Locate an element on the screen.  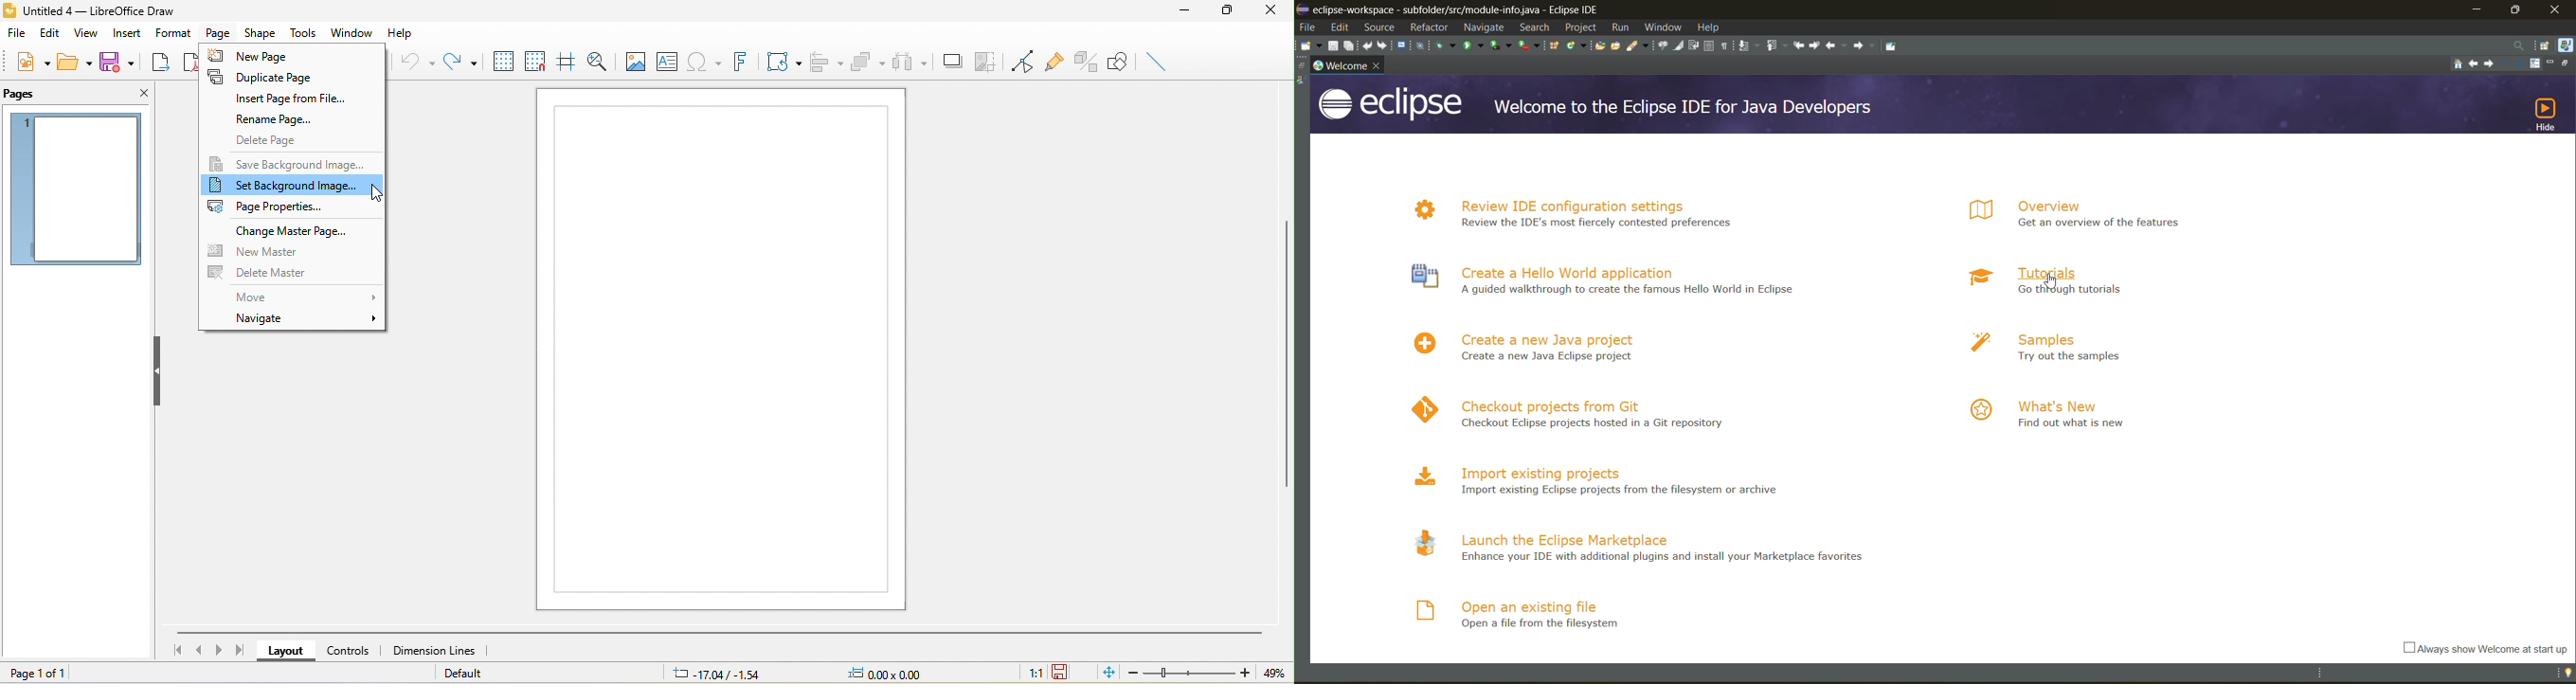
page properties is located at coordinates (277, 207).